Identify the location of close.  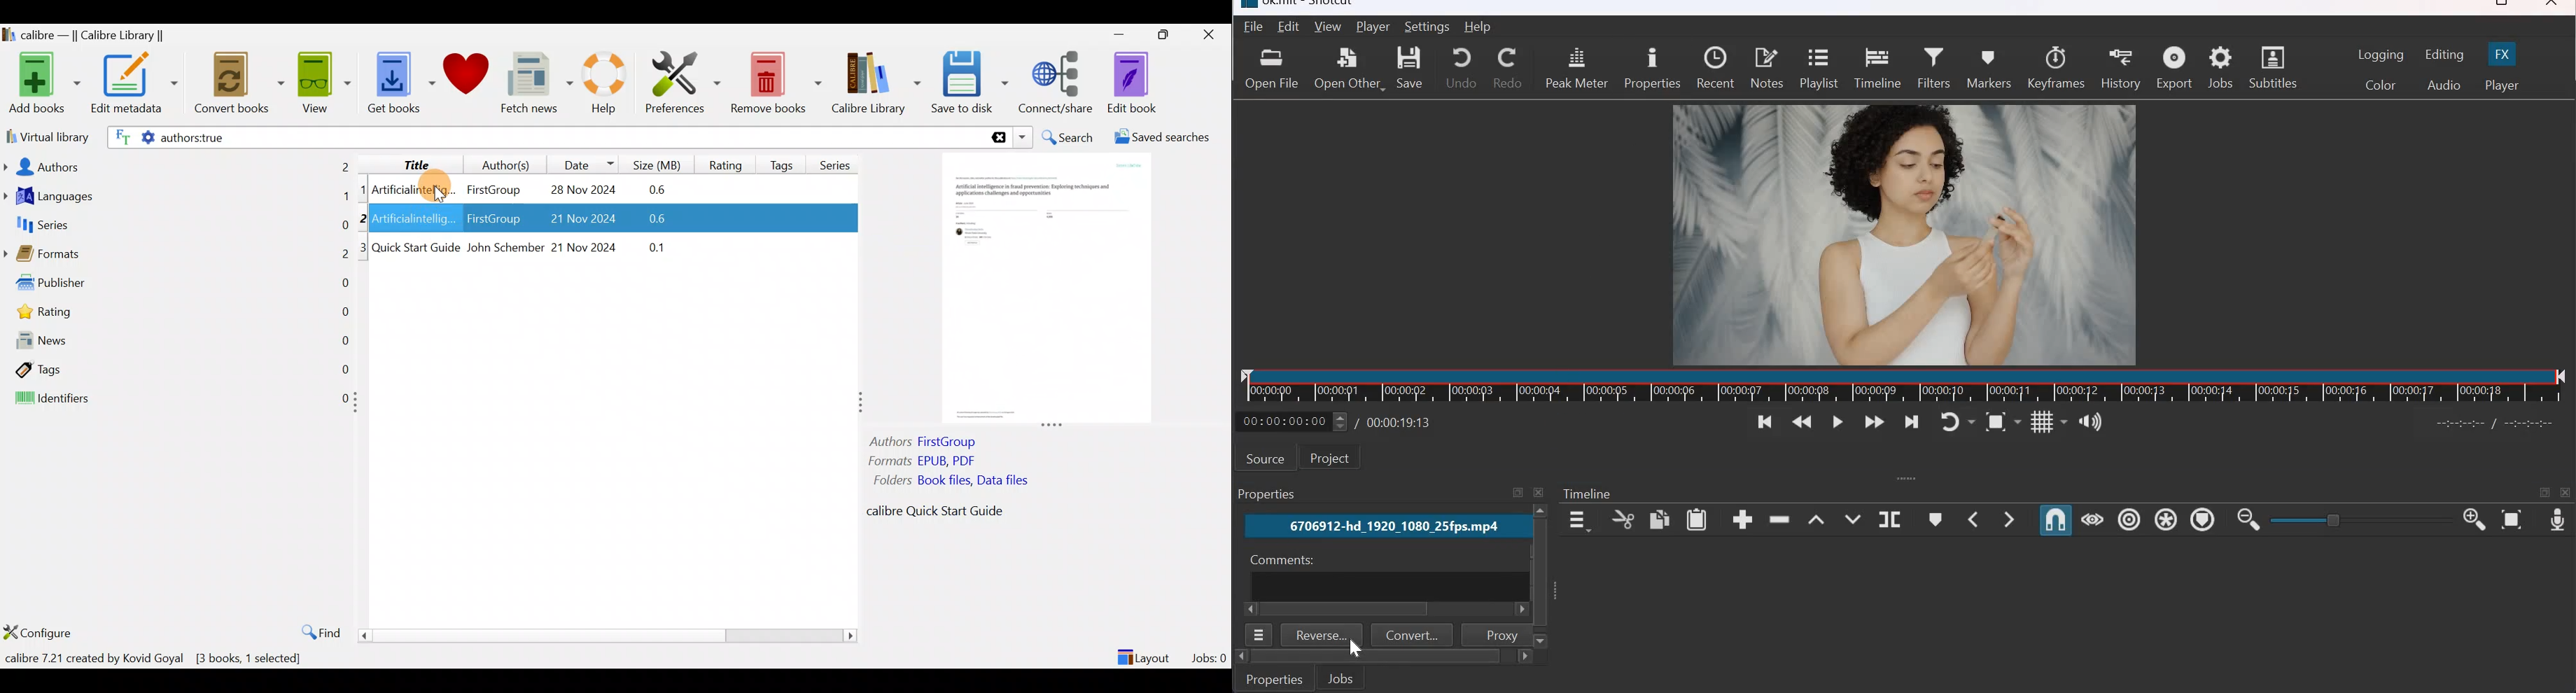
(1541, 492).